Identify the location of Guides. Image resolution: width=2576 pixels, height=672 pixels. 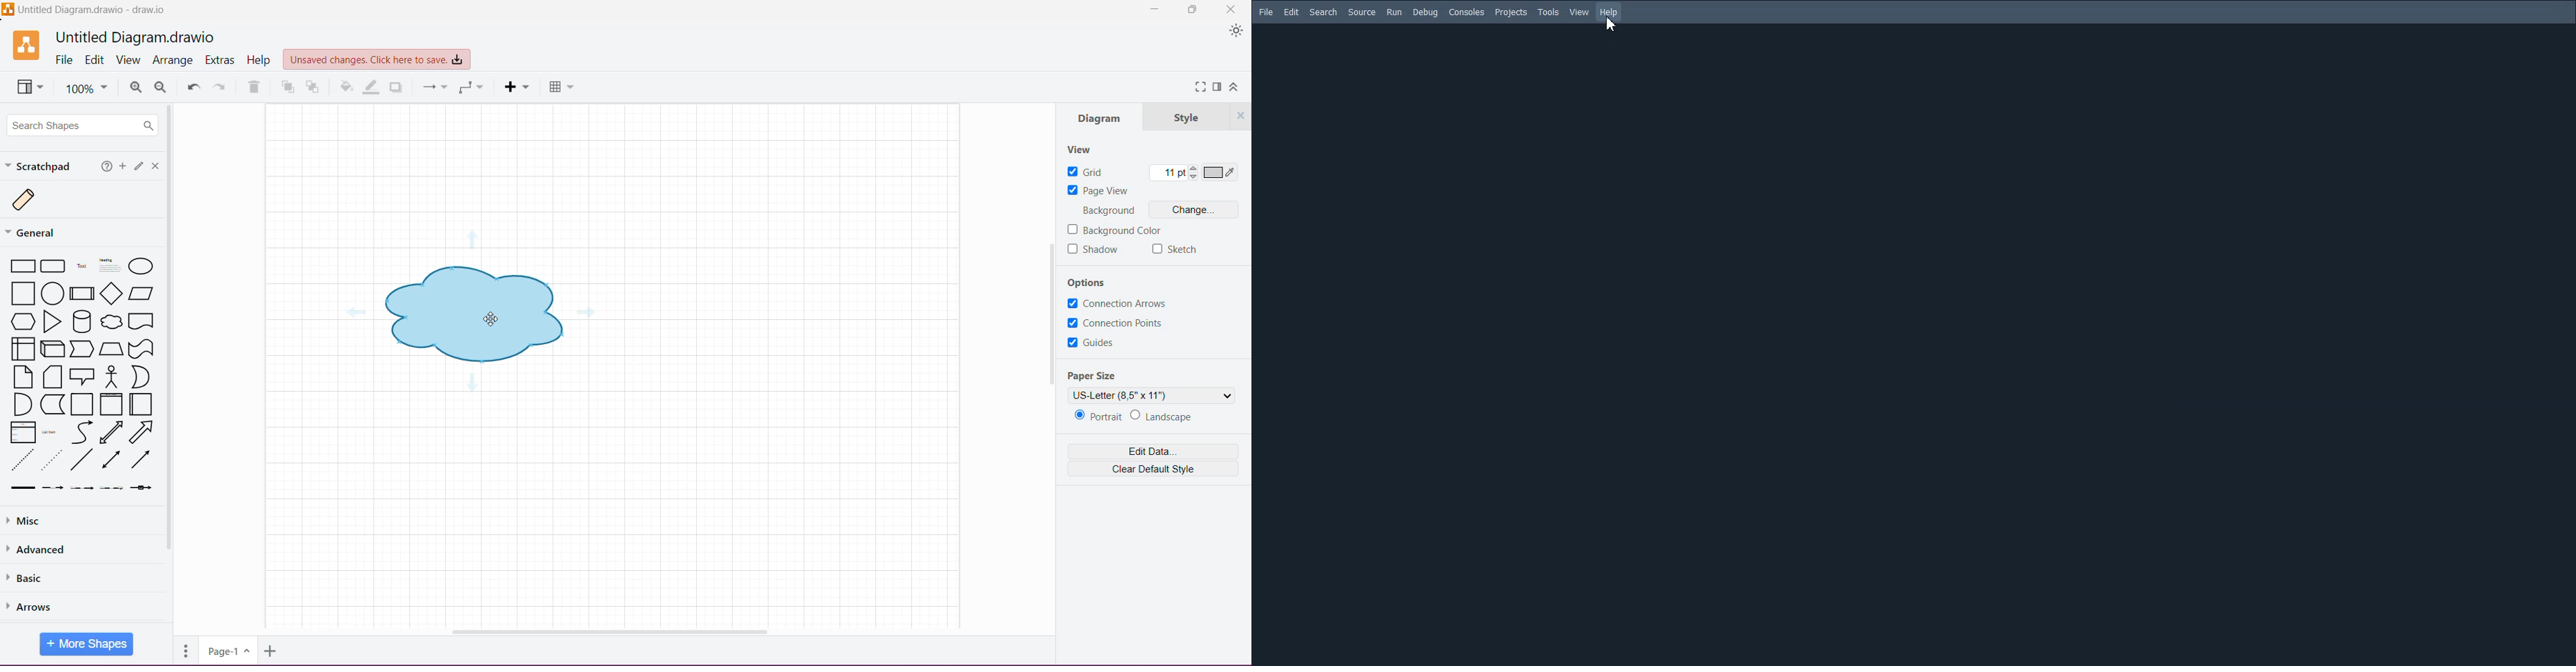
(1099, 345).